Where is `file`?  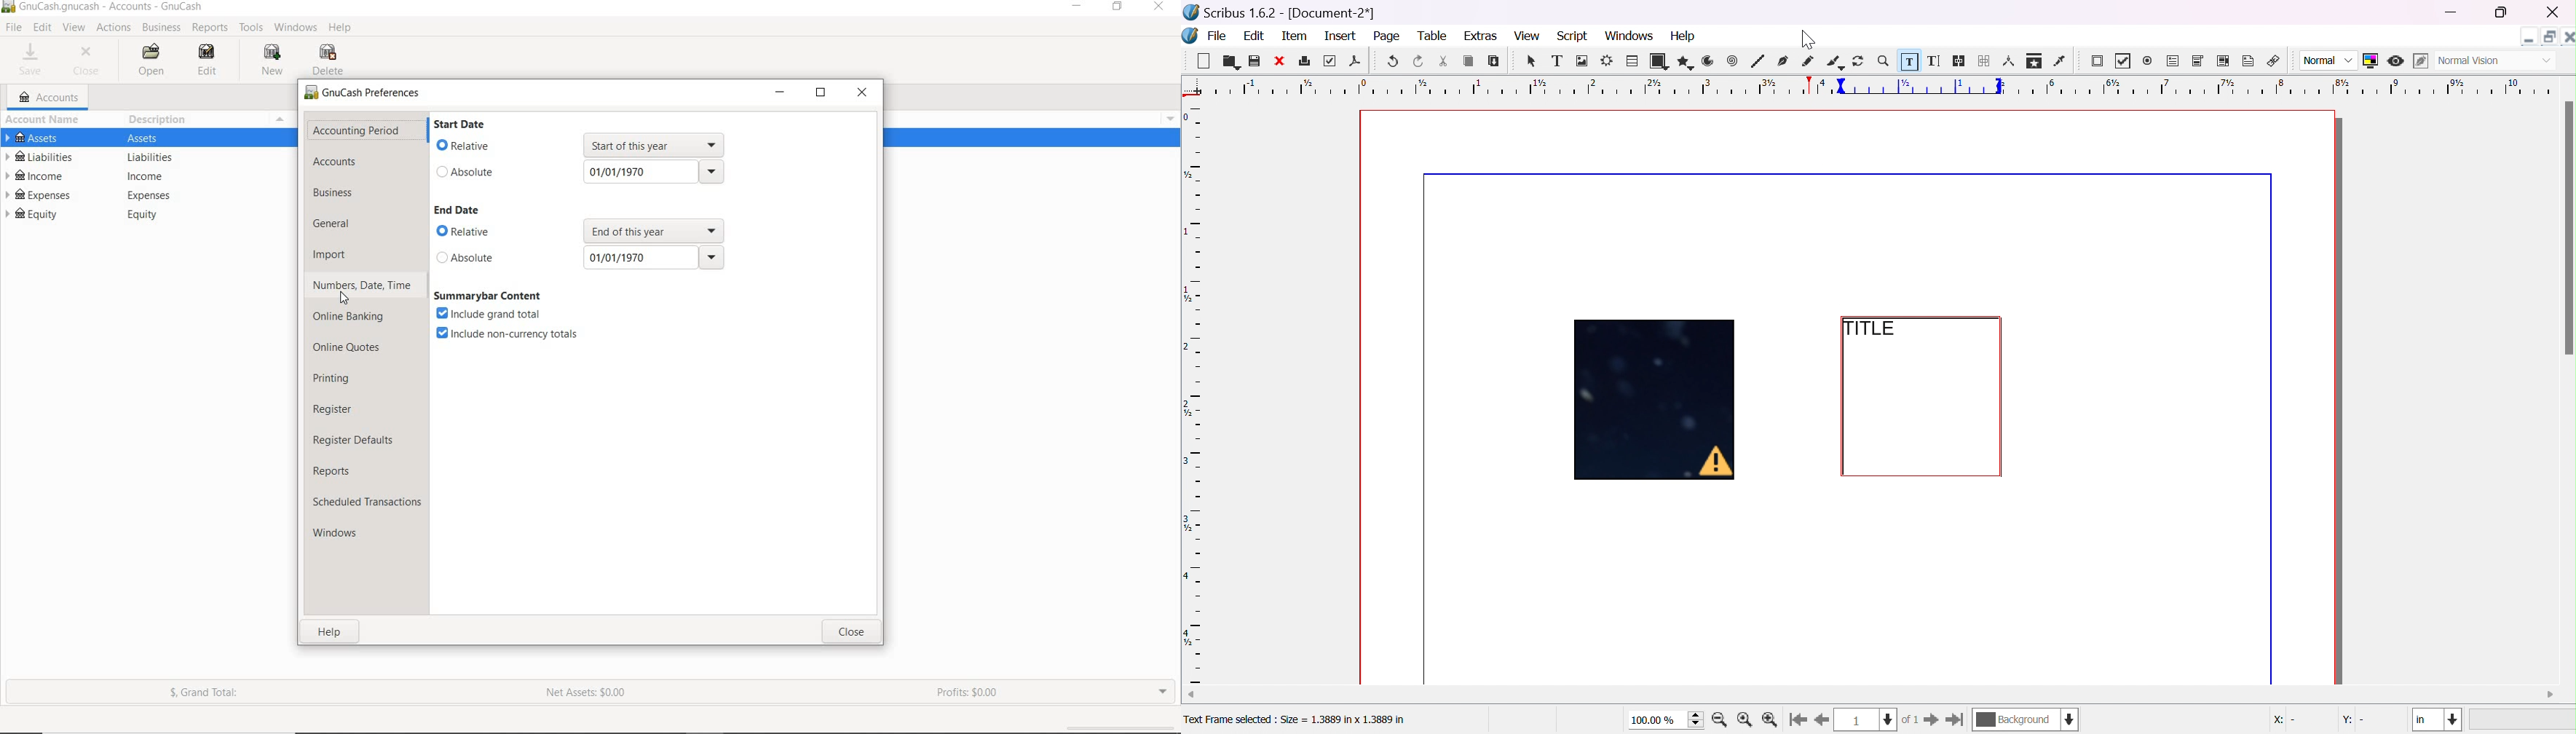
file is located at coordinates (1217, 35).